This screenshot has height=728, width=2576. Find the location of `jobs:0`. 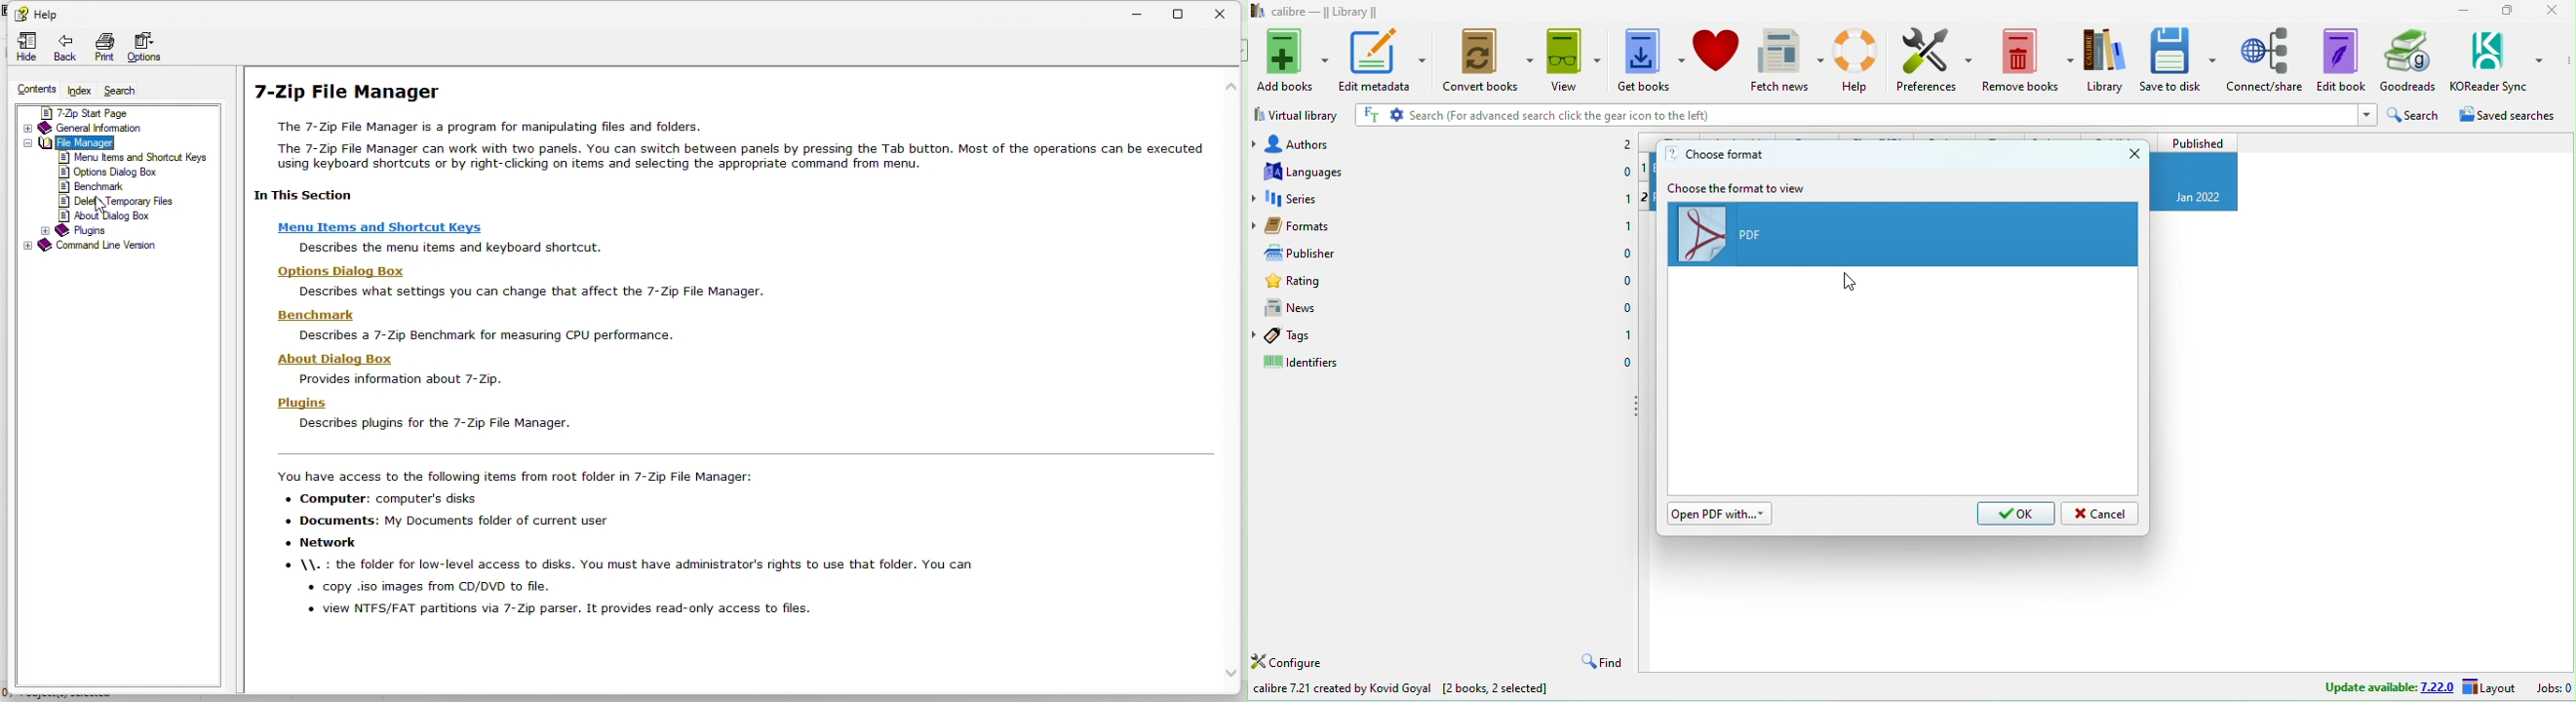

jobs:0 is located at coordinates (2556, 685).